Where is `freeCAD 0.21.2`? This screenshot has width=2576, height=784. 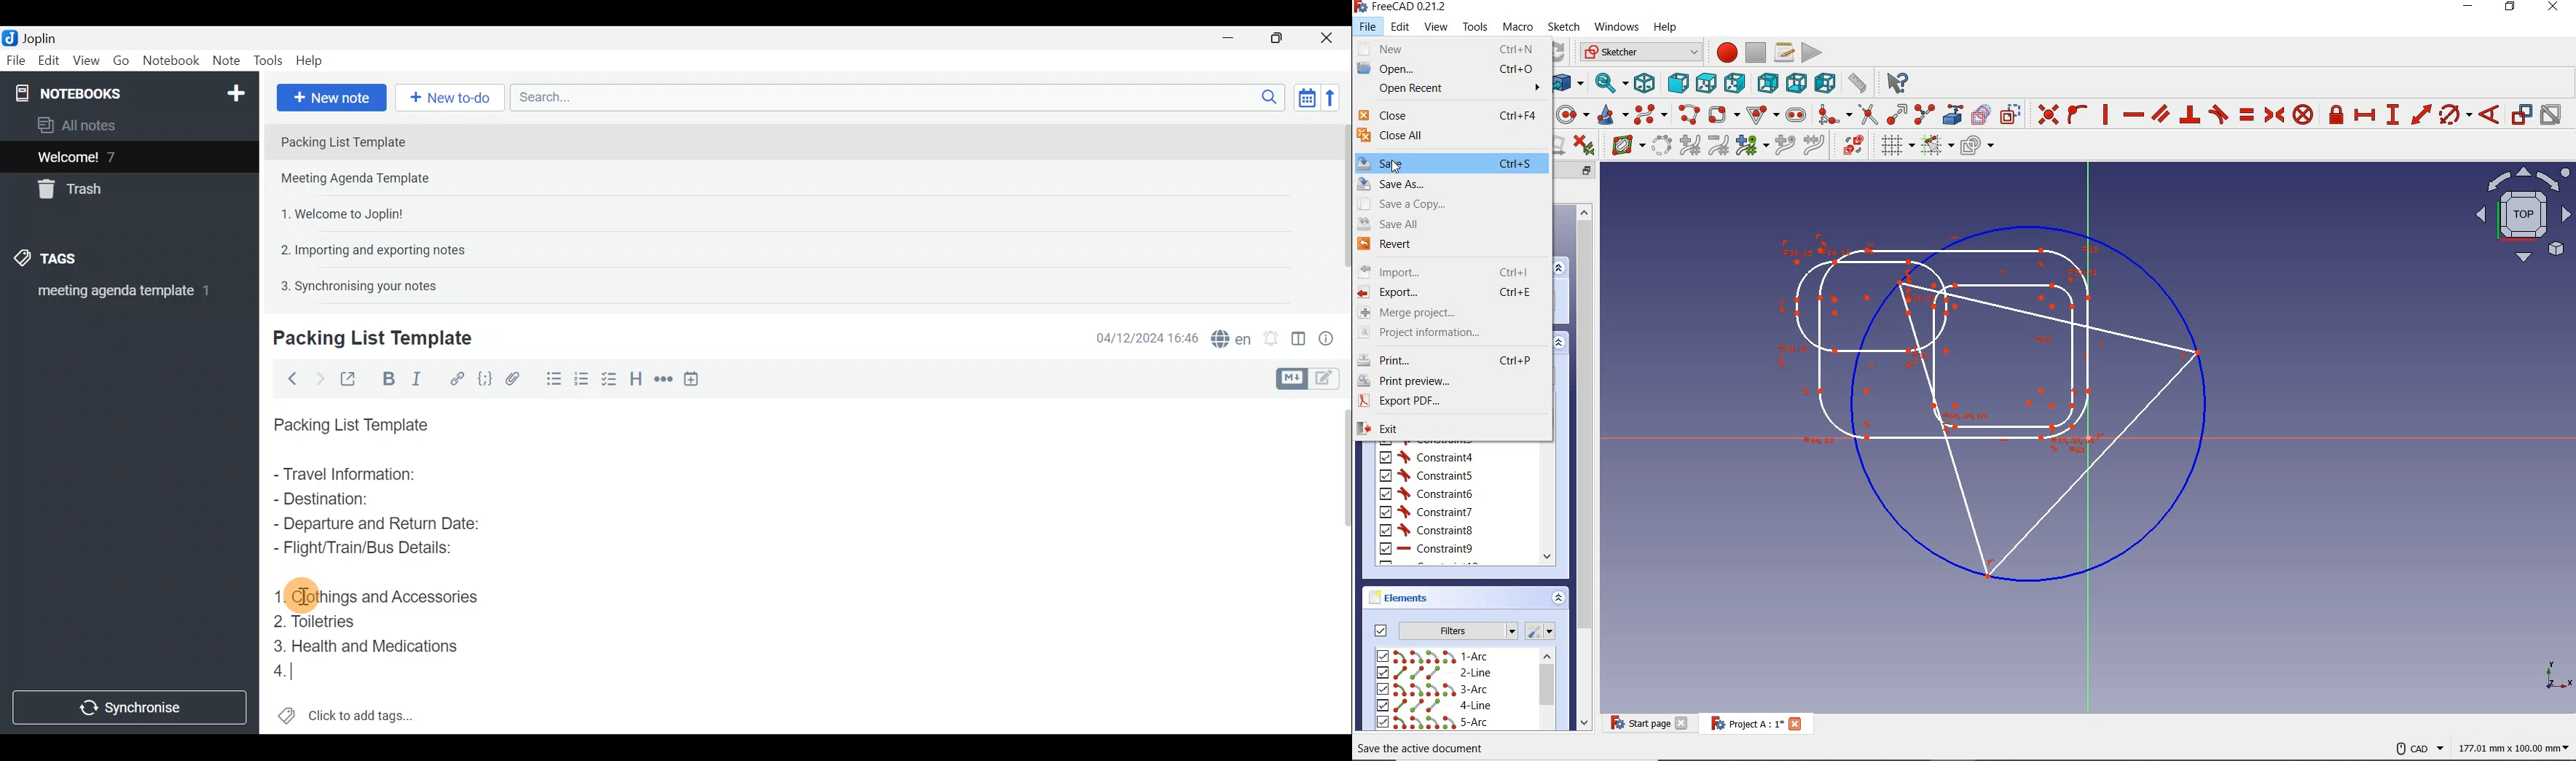
freeCAD 0.21.2 is located at coordinates (1406, 7).